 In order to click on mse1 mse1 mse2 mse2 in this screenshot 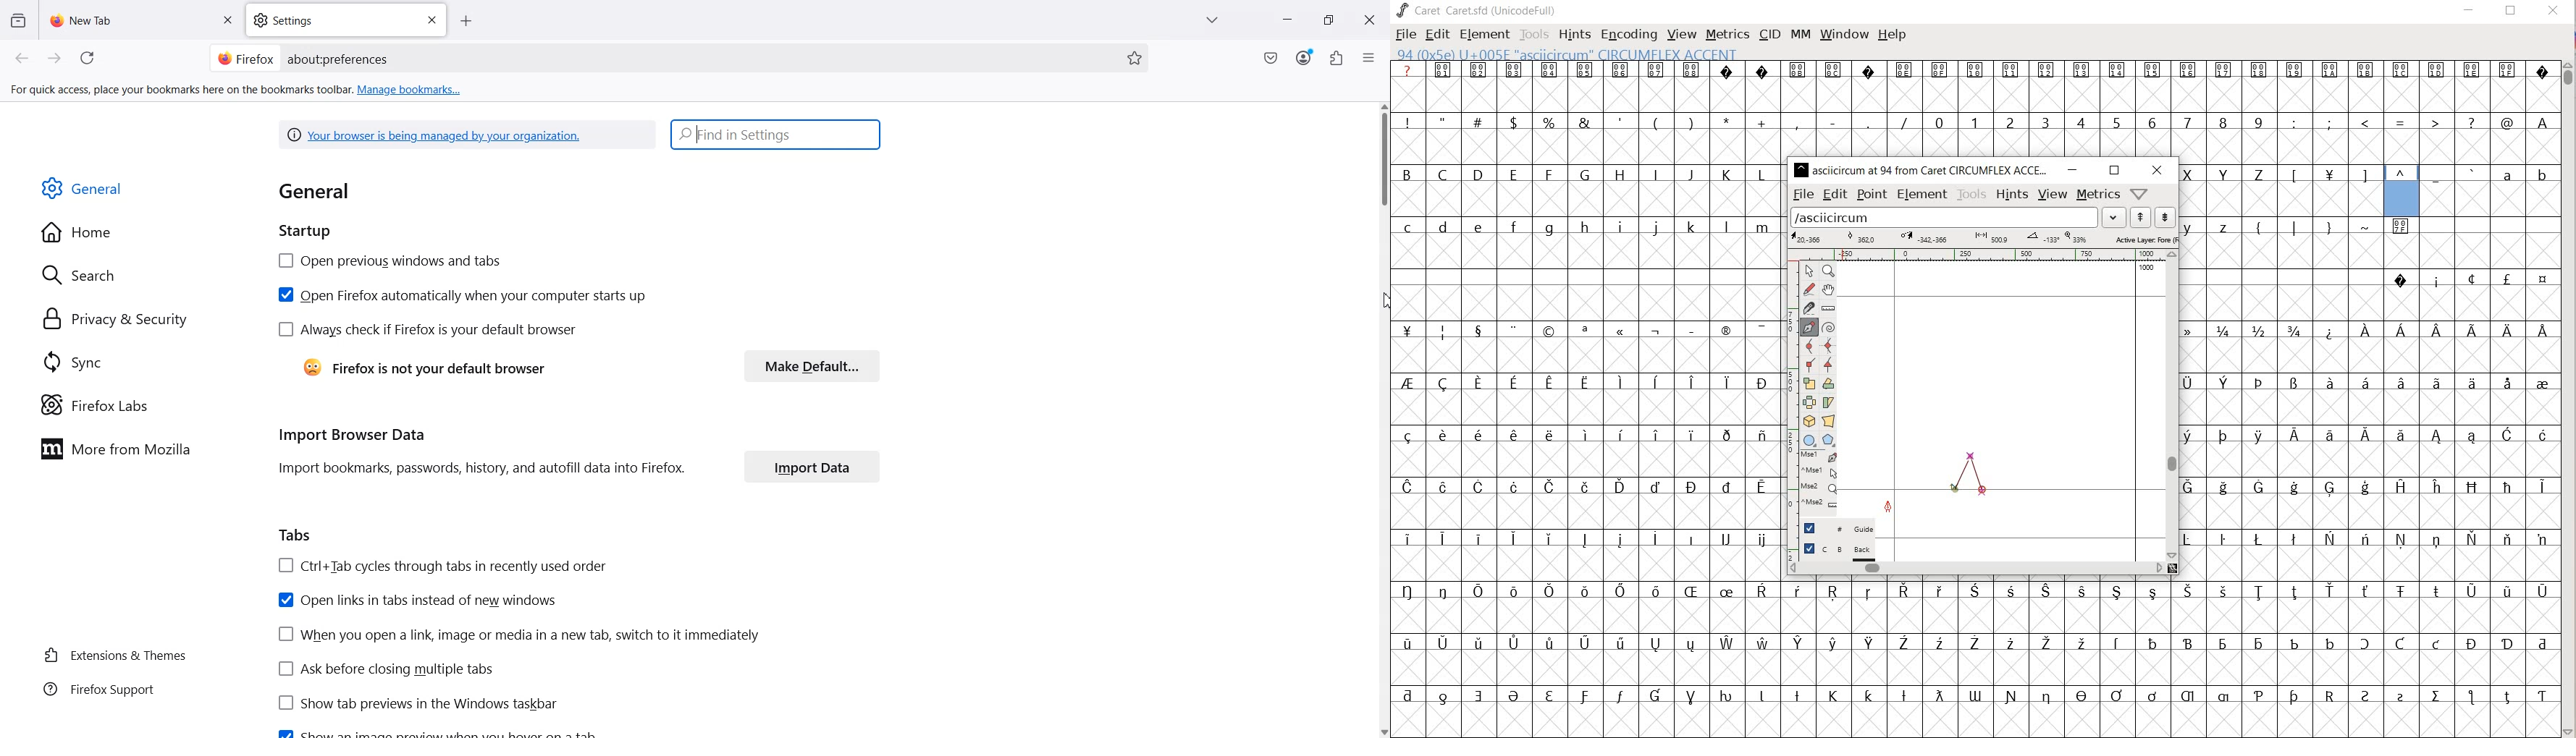, I will do `click(1814, 480)`.